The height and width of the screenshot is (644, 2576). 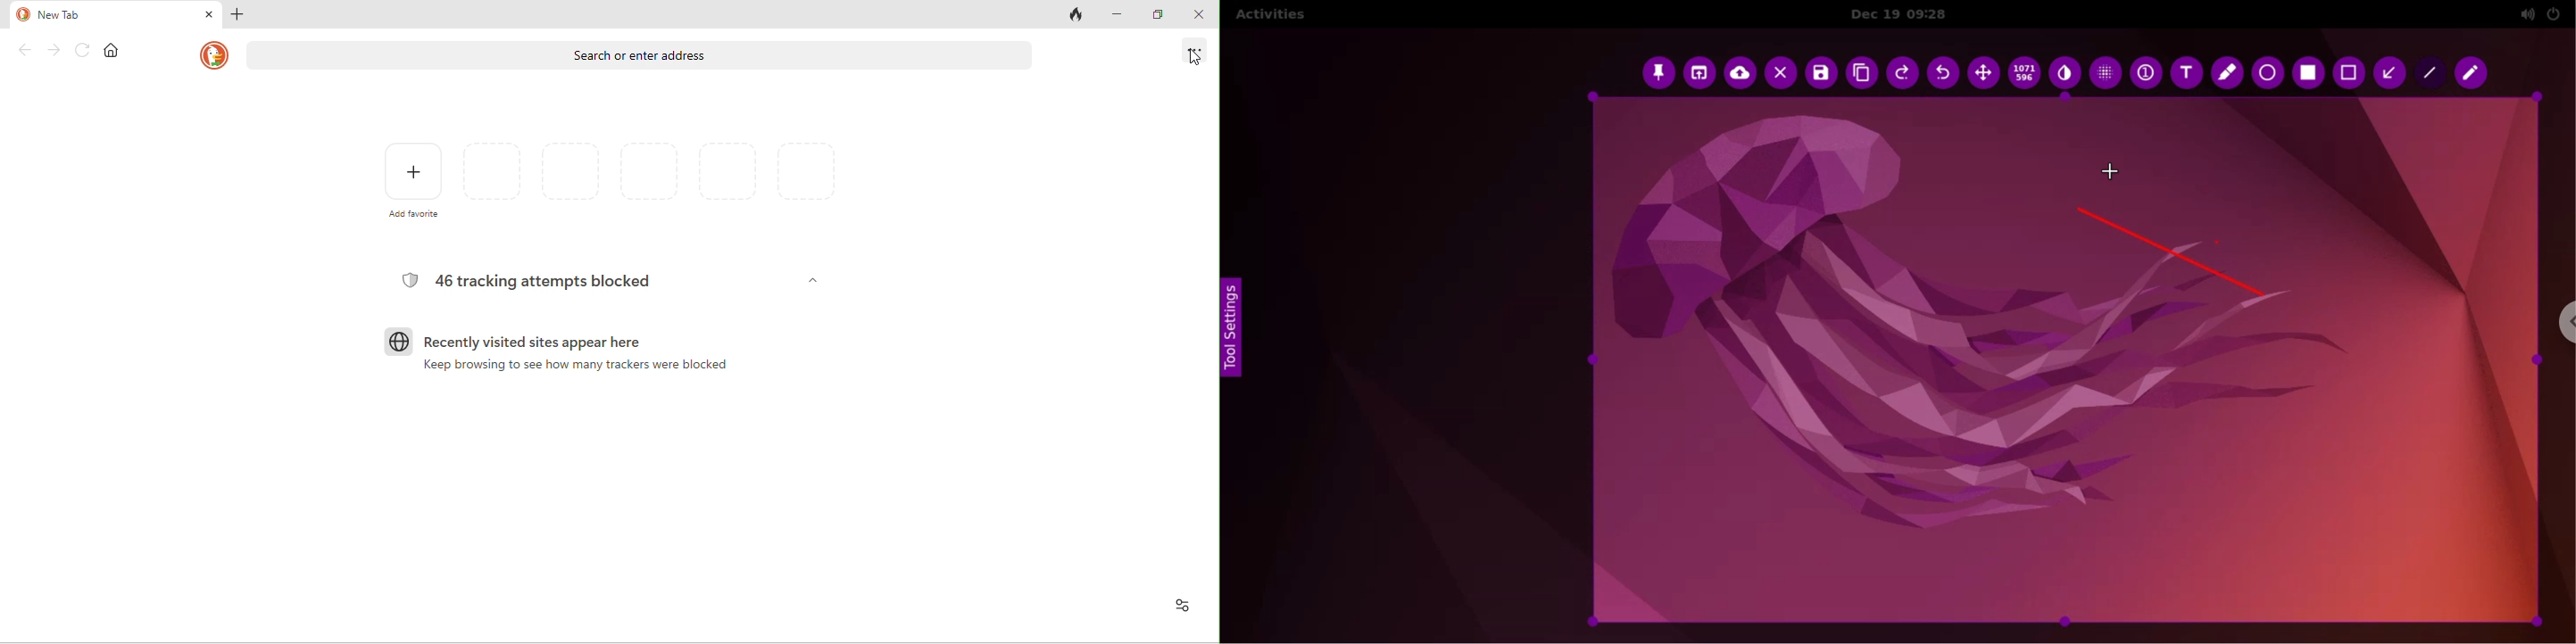 I want to click on x and y coordinates values, so click(x=2026, y=73).